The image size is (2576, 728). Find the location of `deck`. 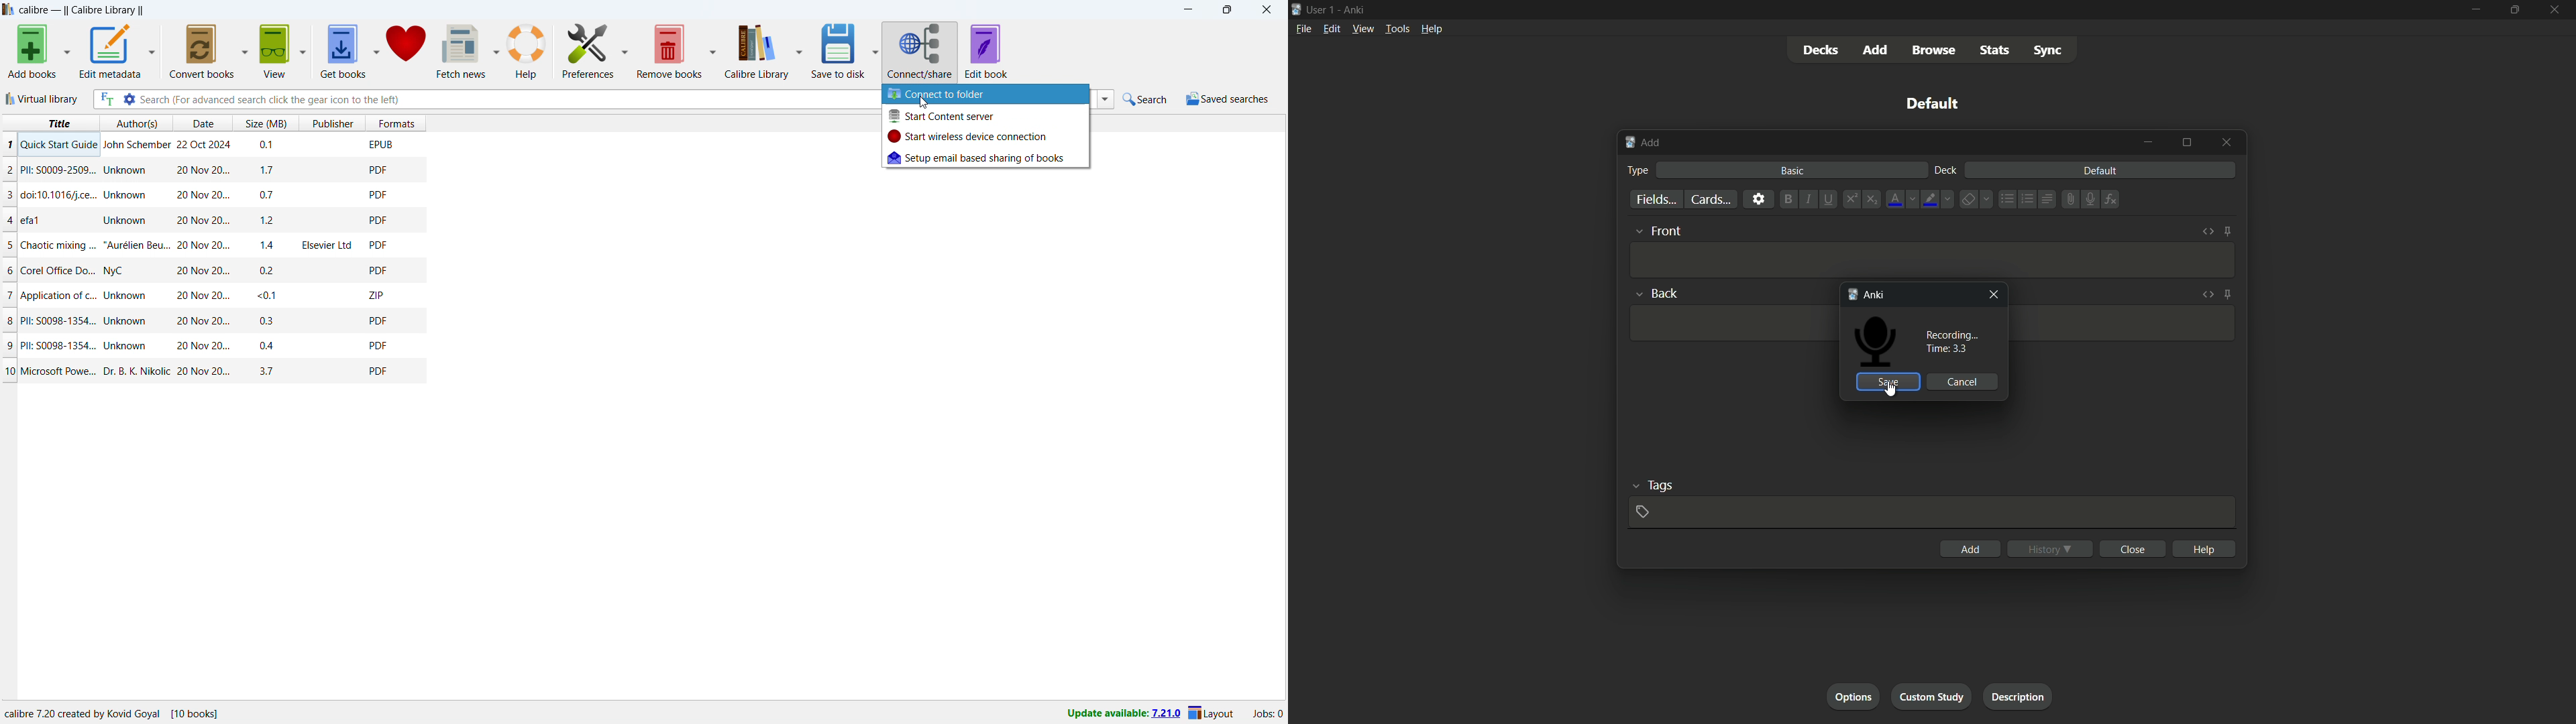

deck is located at coordinates (1945, 171).